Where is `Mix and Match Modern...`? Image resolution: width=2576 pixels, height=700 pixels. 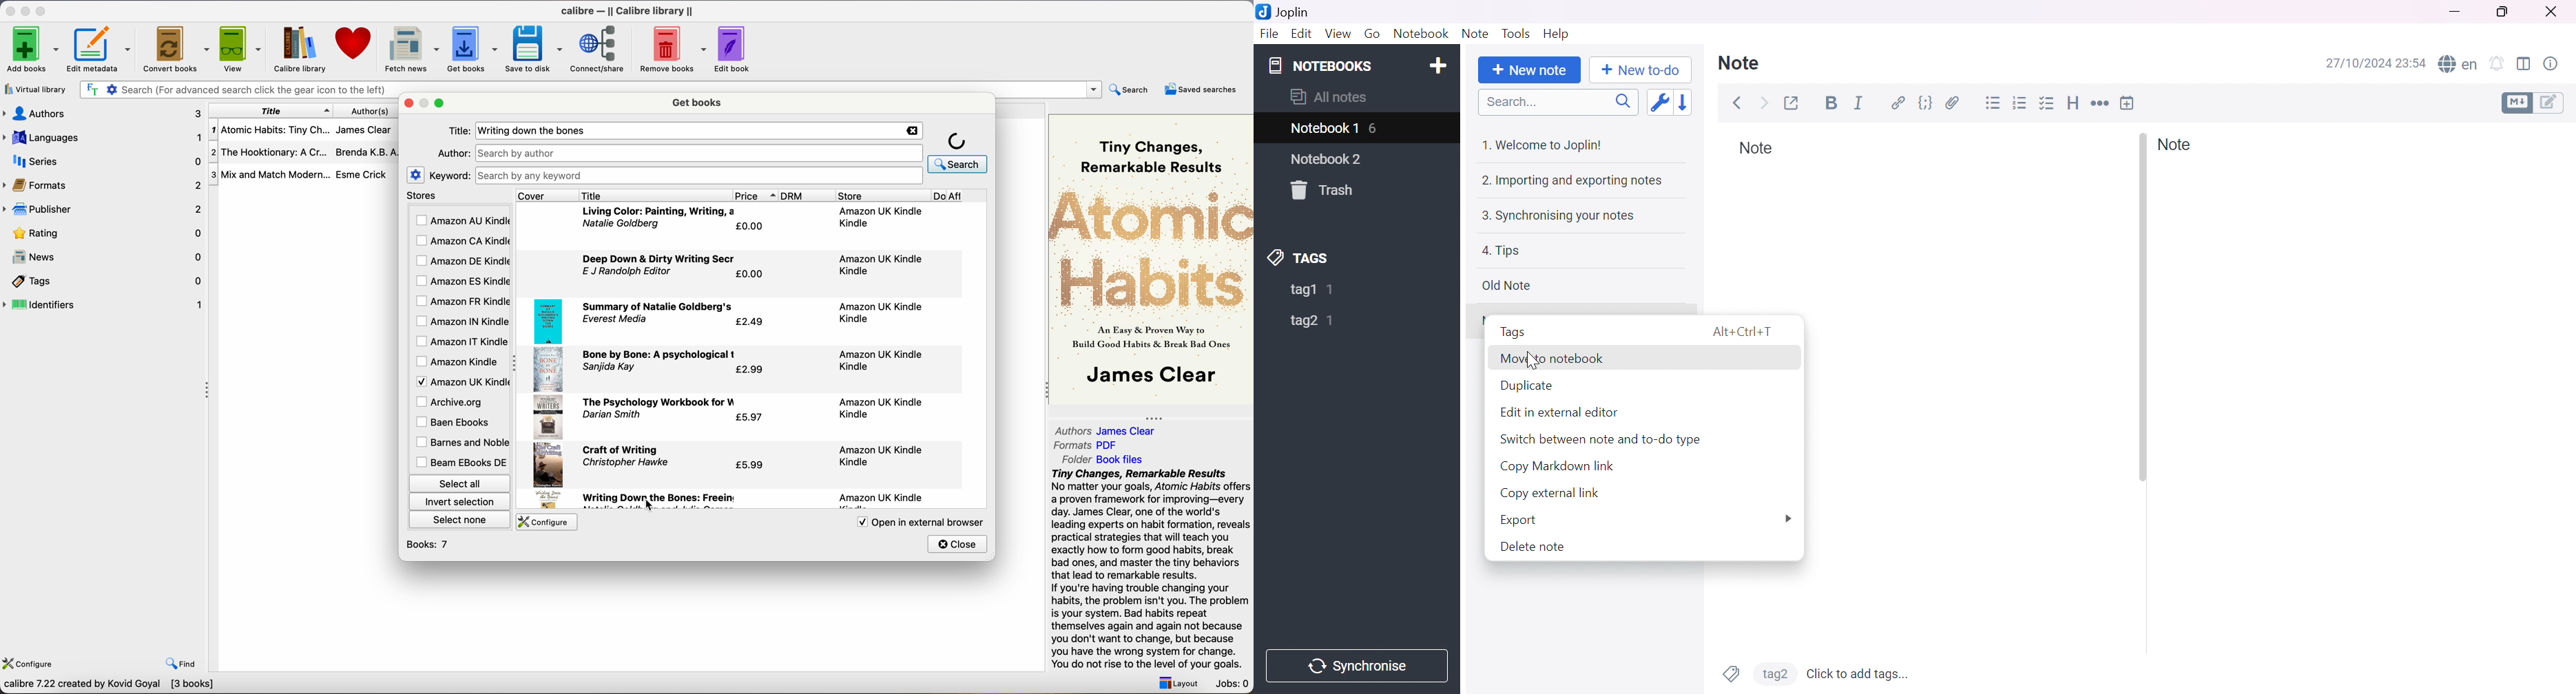
Mix and Match Modern... is located at coordinates (270, 175).